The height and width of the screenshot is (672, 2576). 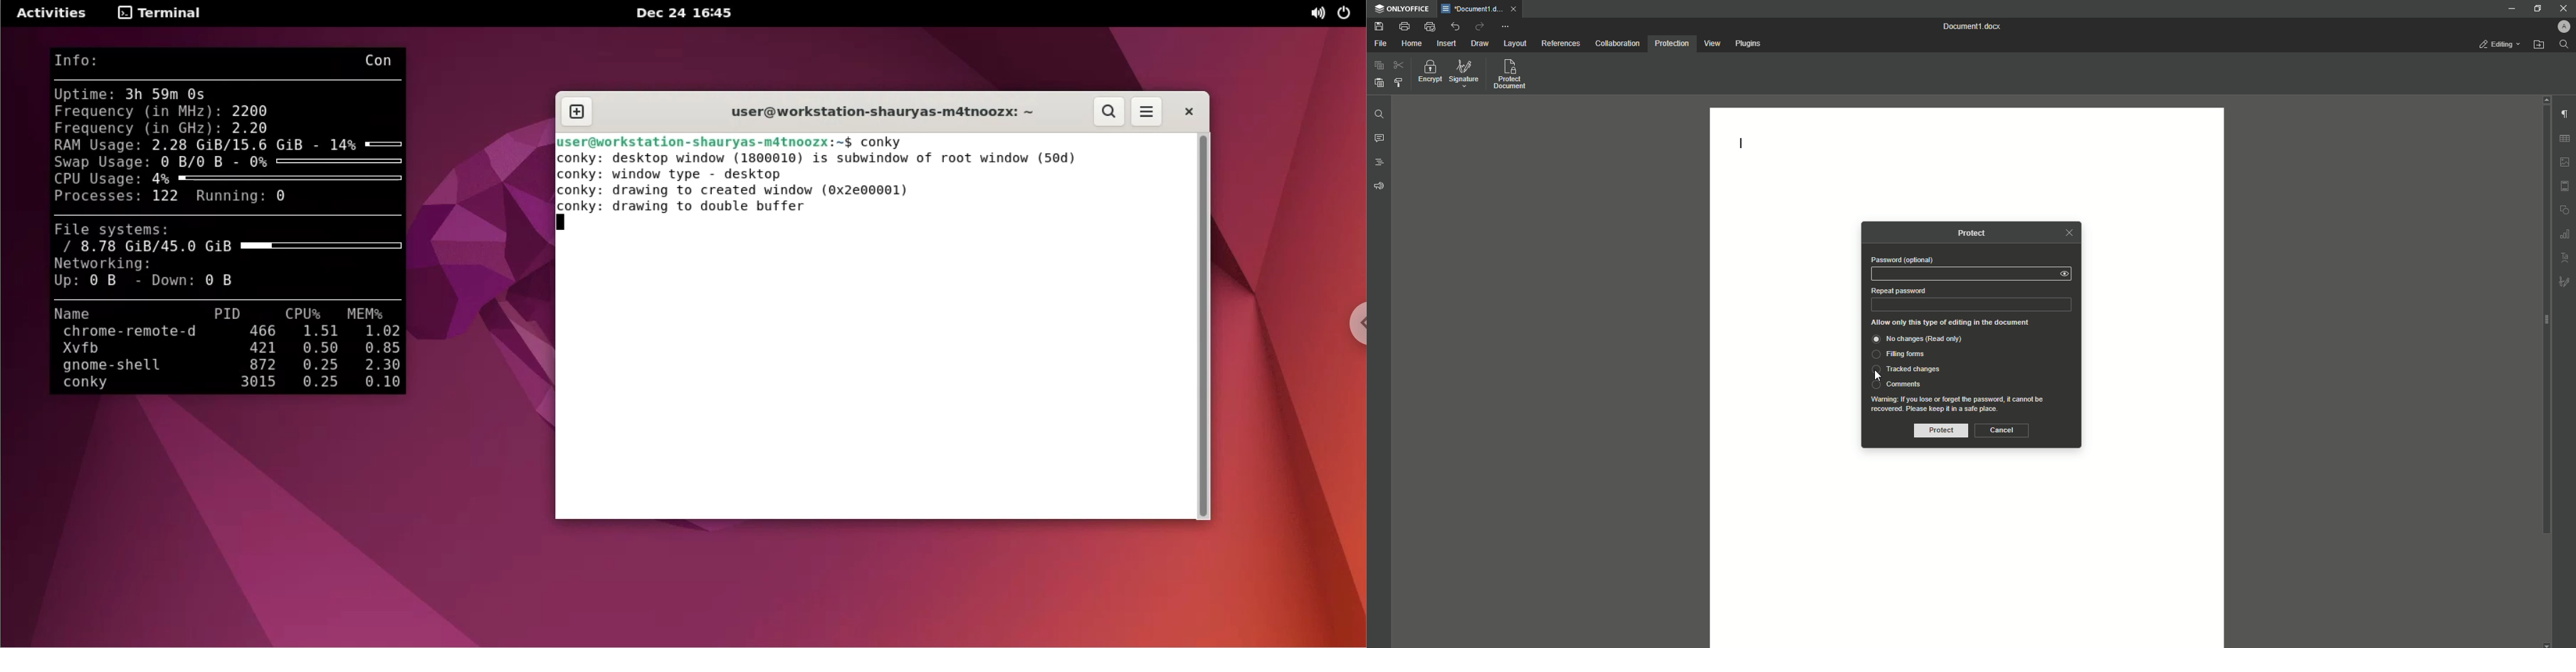 I want to click on scroll down, so click(x=2546, y=643).